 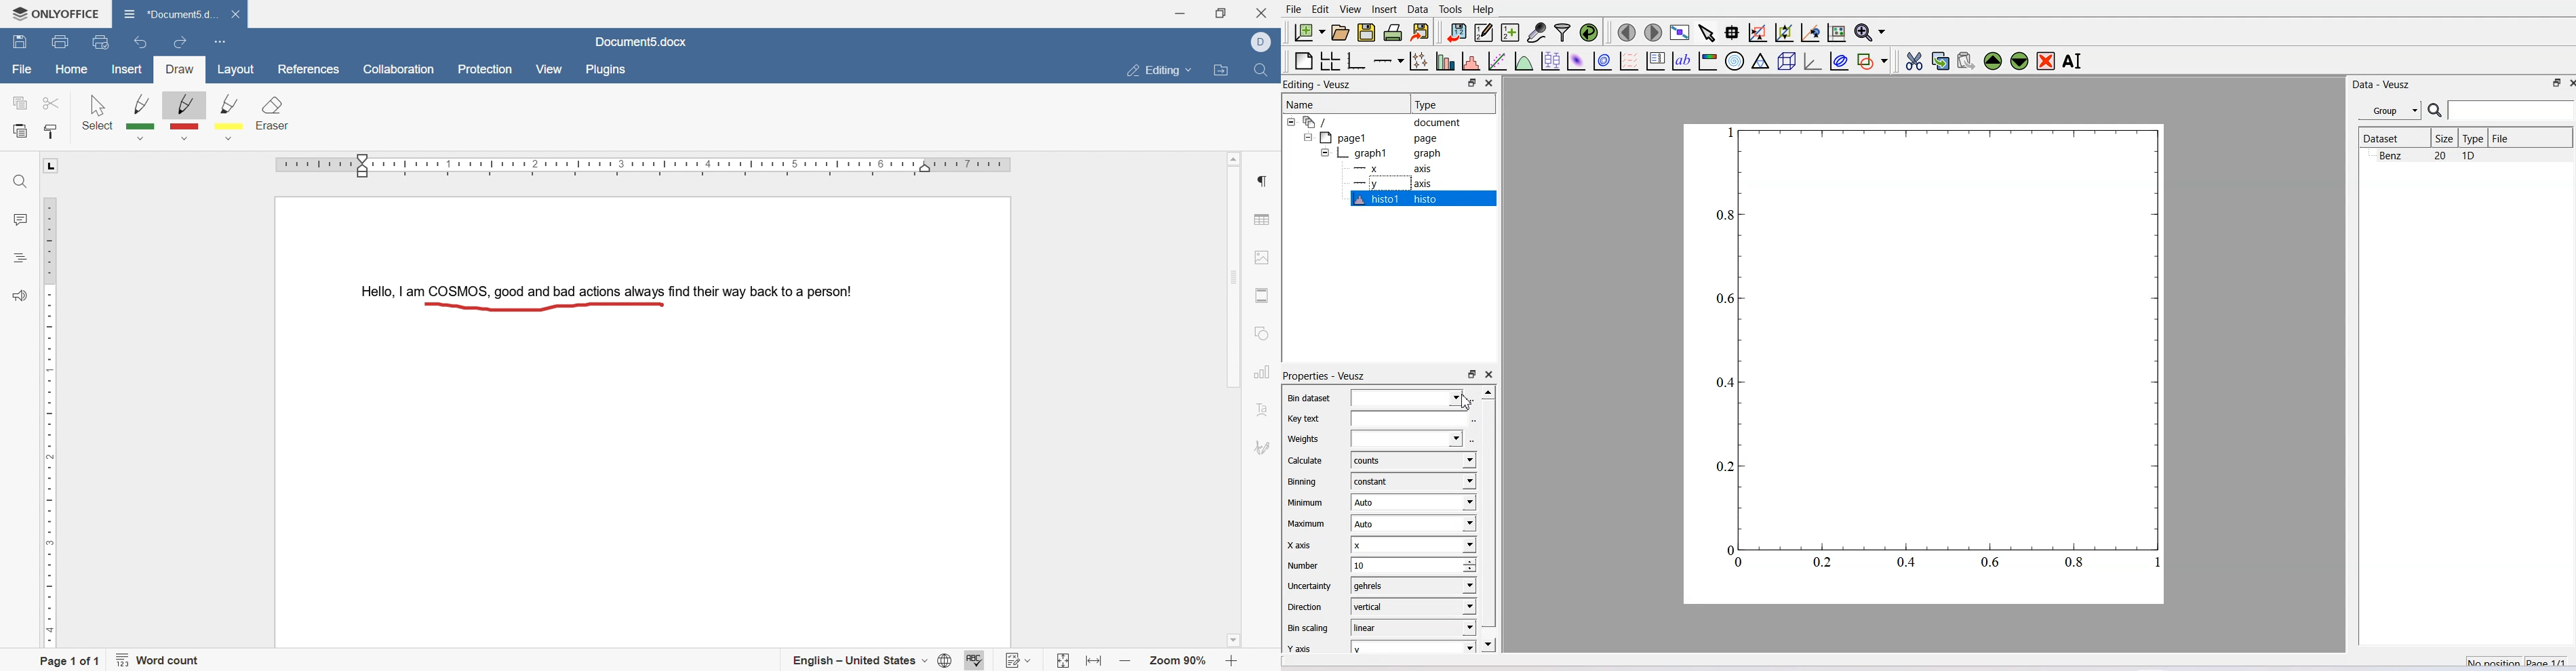 What do you see at coordinates (1231, 662) in the screenshot?
I see `zoom in` at bounding box center [1231, 662].